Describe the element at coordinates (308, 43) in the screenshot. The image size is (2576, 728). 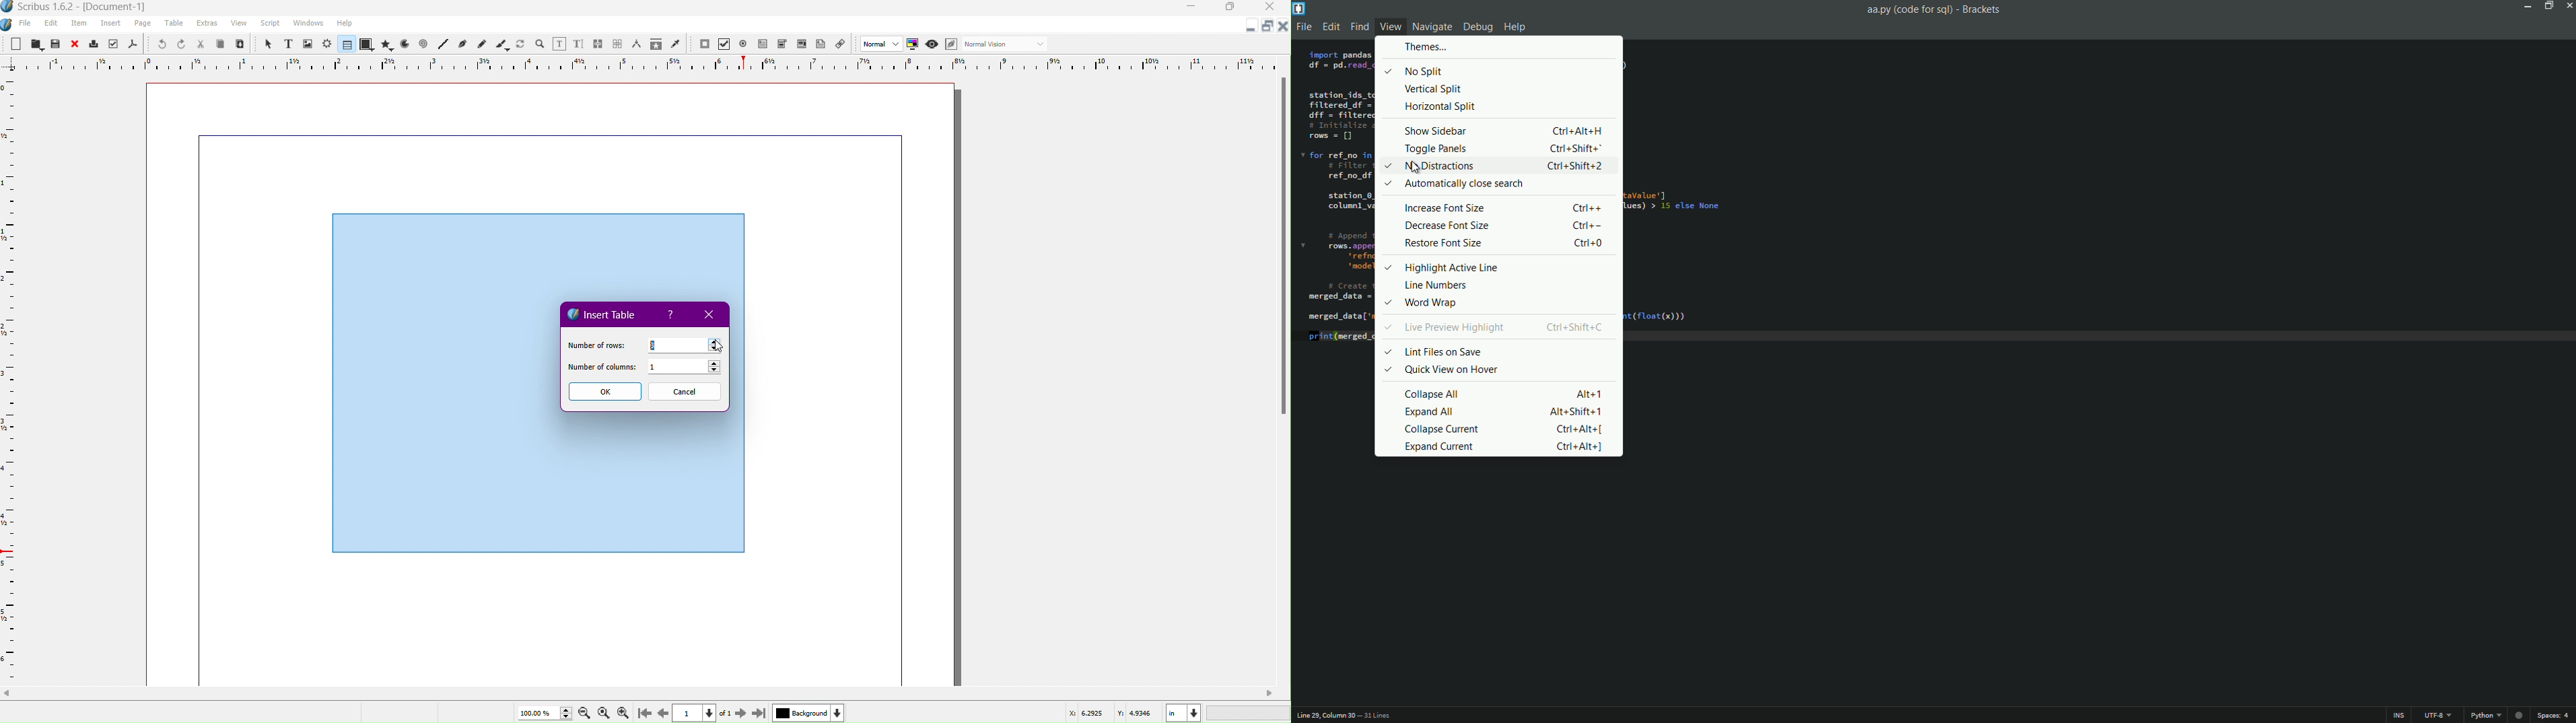
I see `Image Frame` at that location.